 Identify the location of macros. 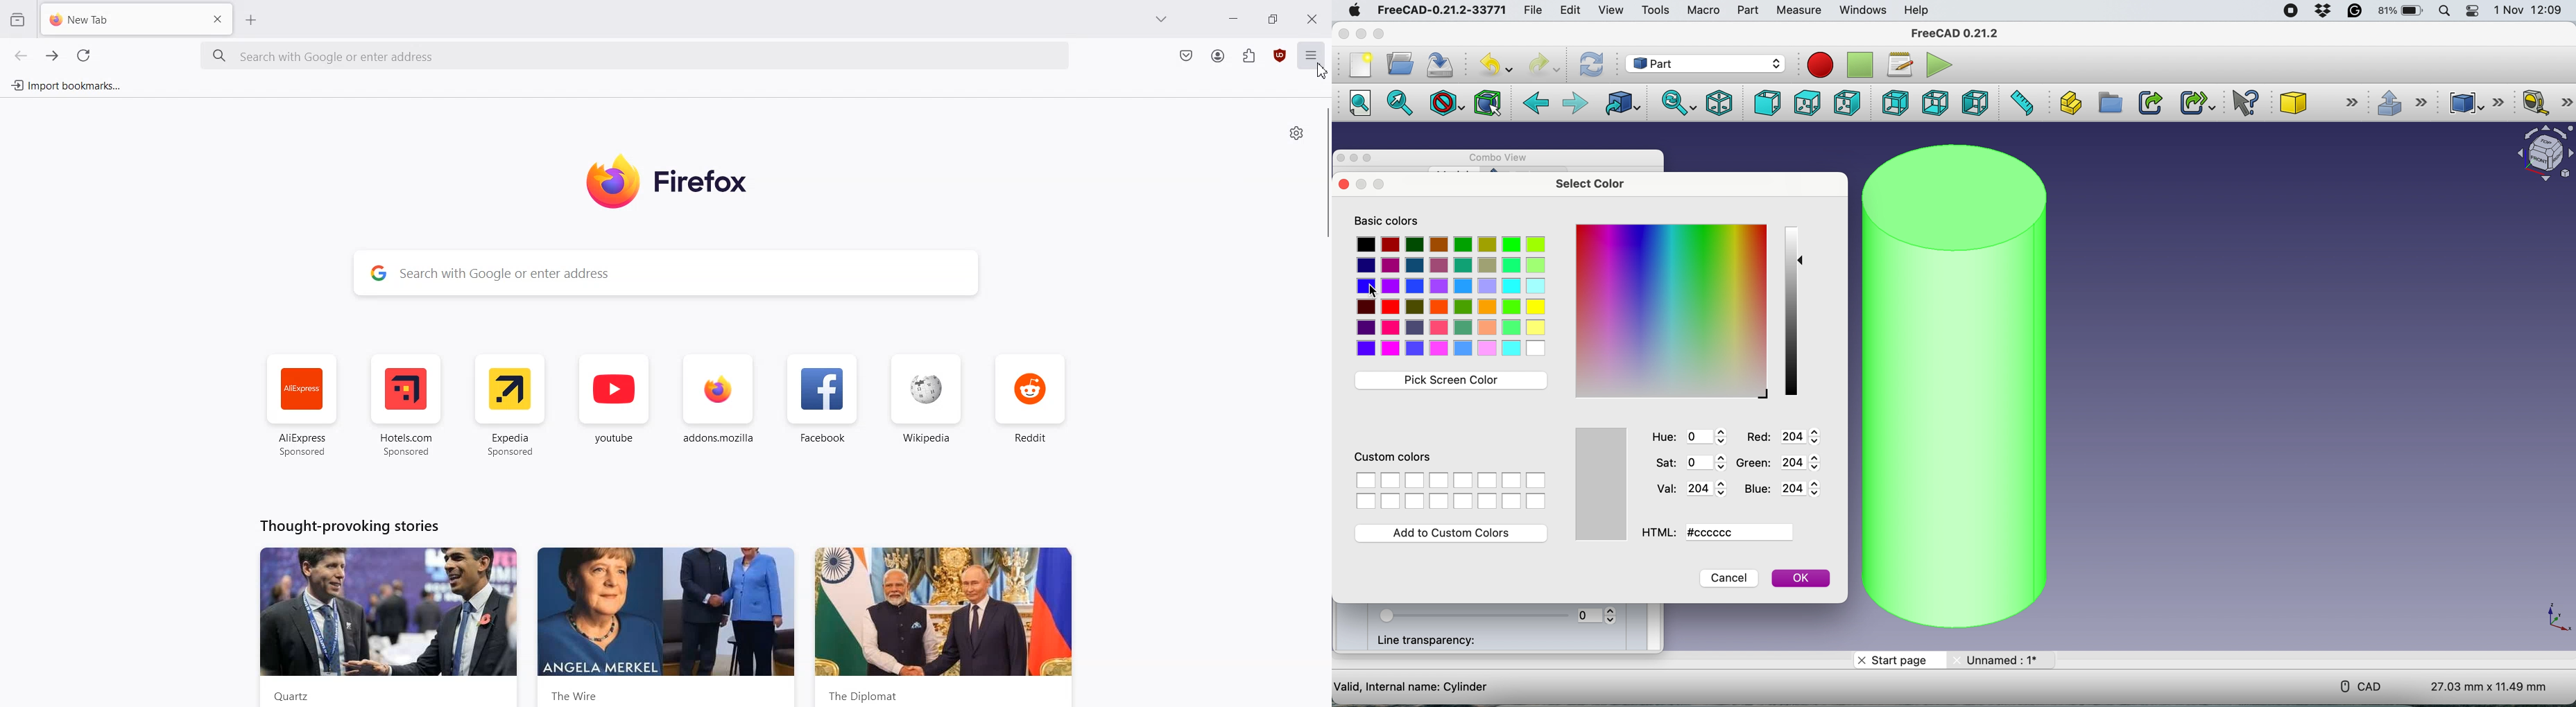
(1899, 66).